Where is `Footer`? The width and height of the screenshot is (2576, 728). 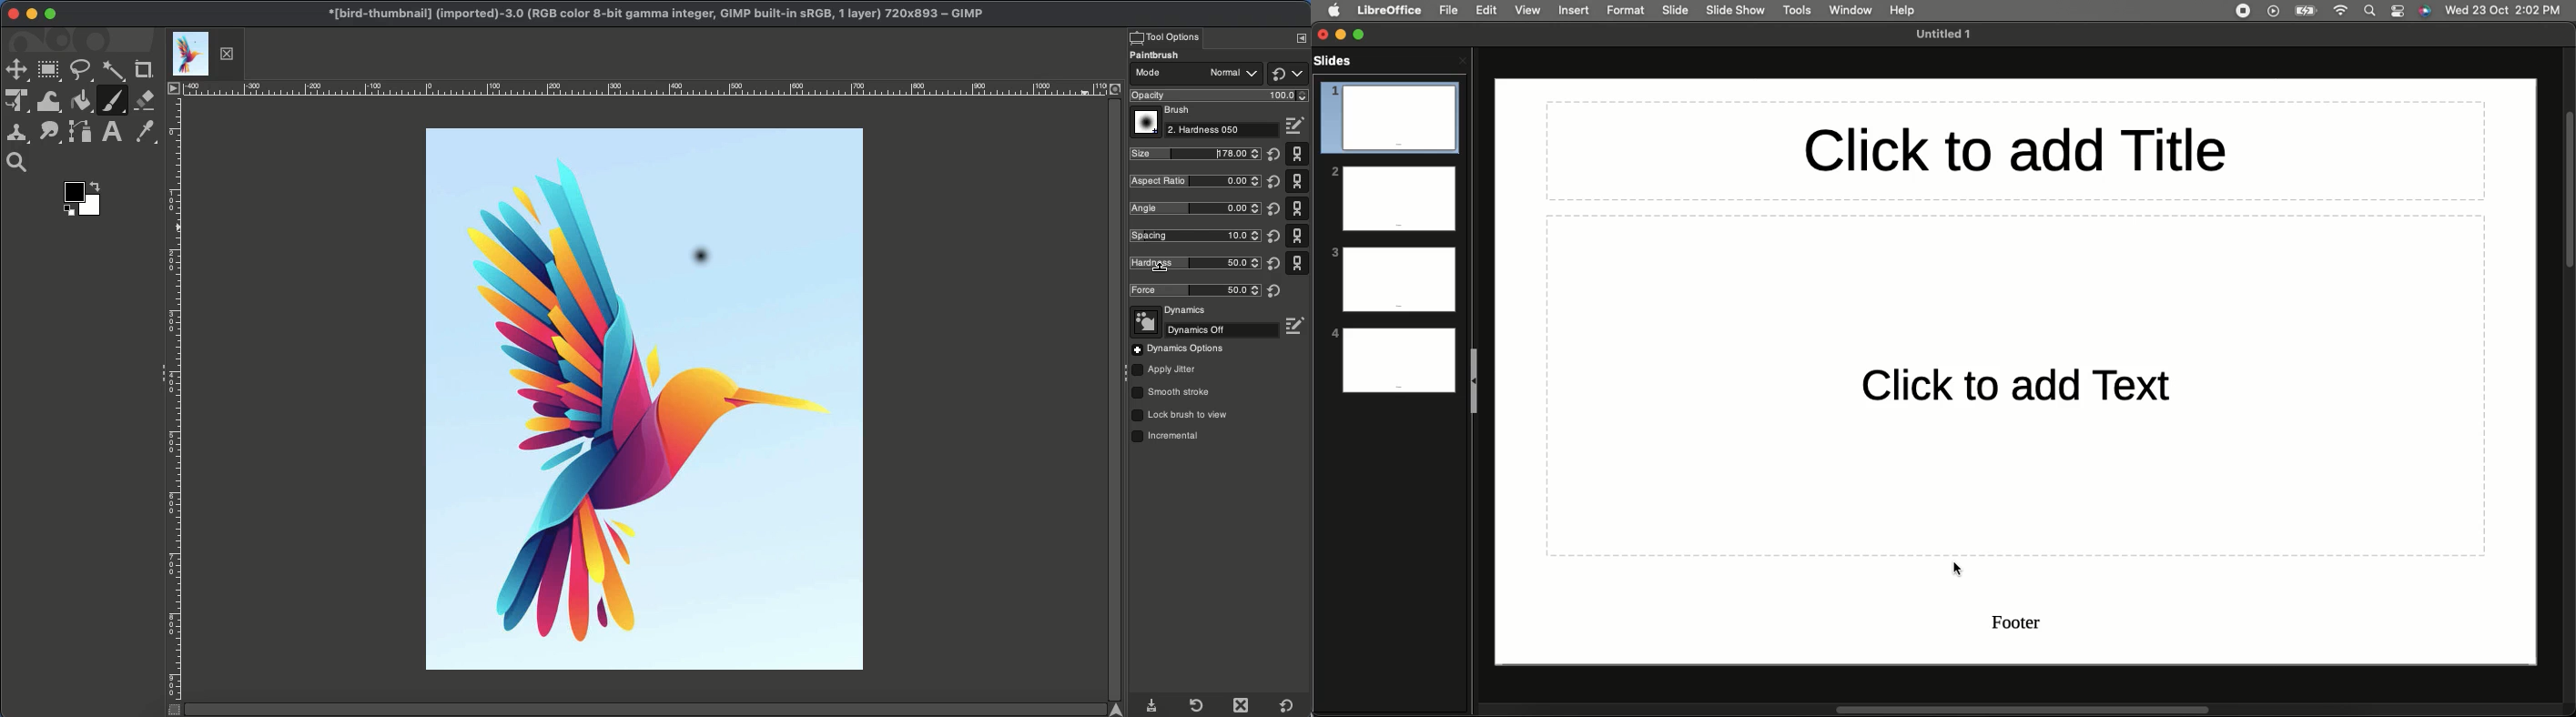 Footer is located at coordinates (1397, 387).